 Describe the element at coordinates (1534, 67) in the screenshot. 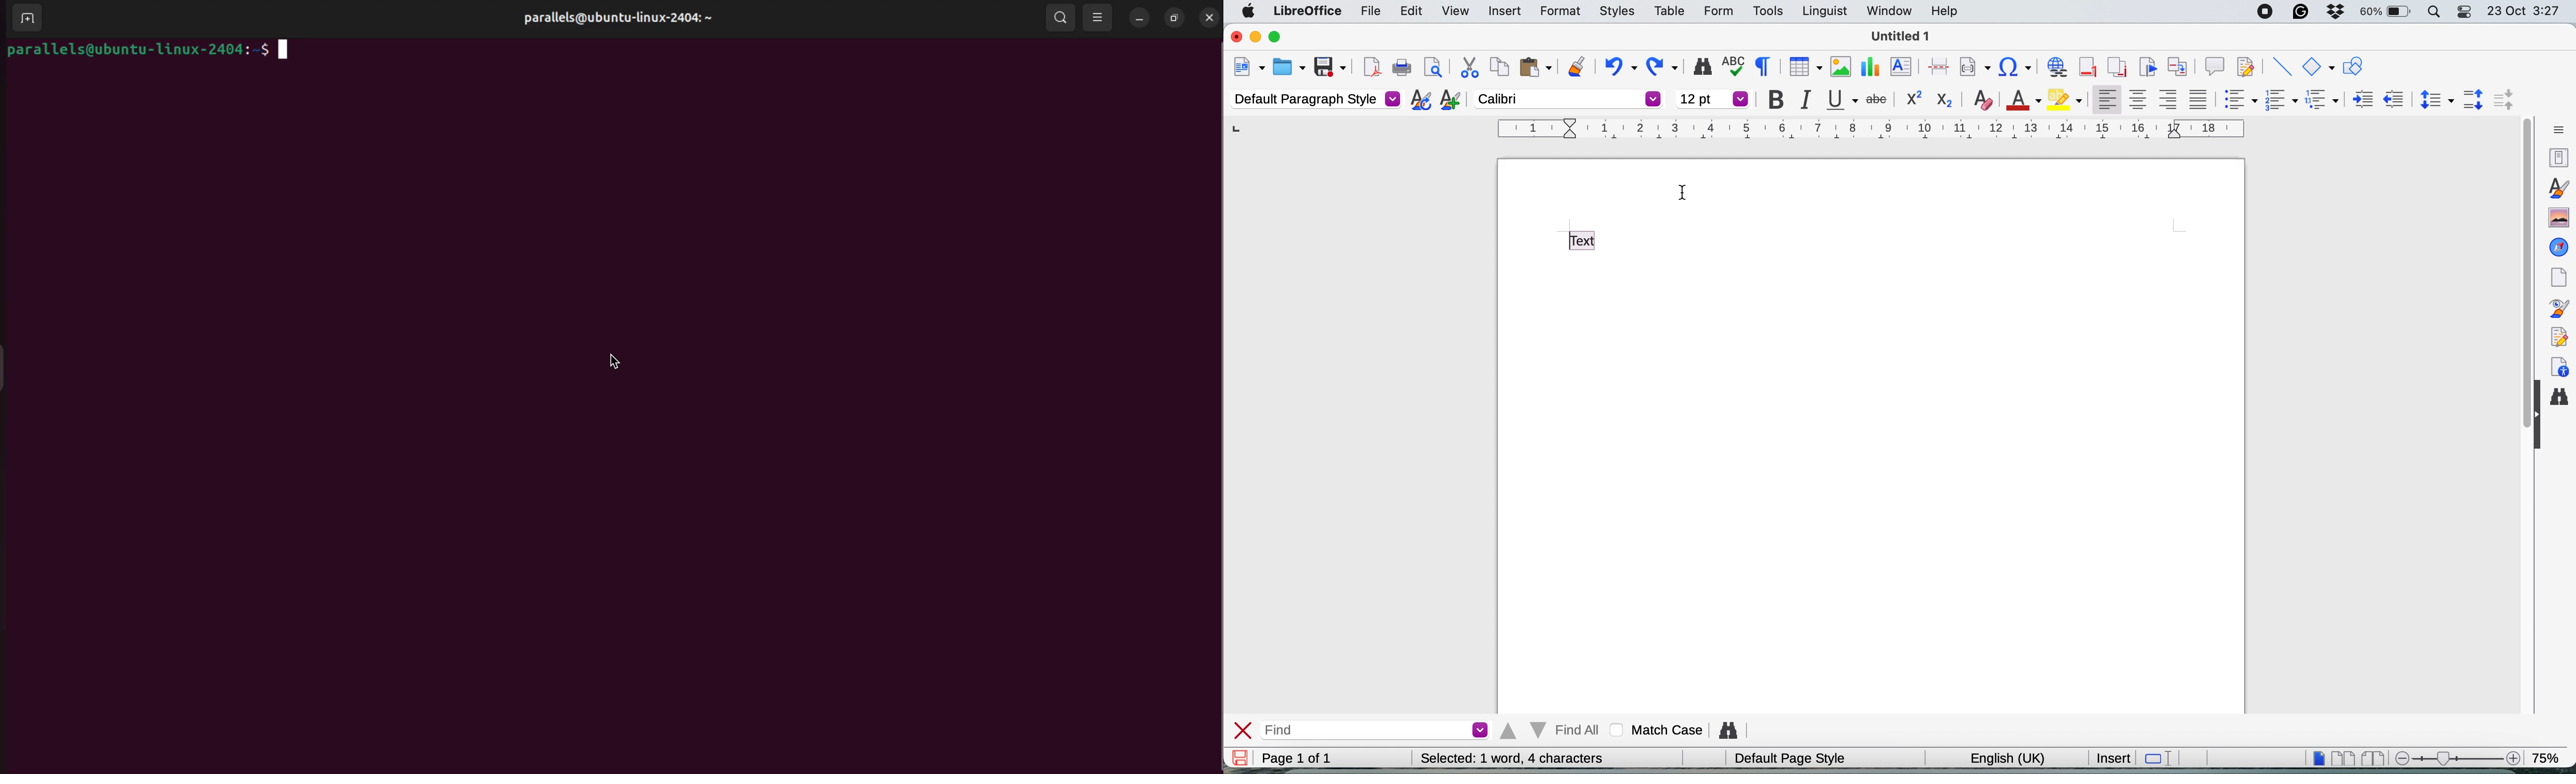

I see `paste` at that location.